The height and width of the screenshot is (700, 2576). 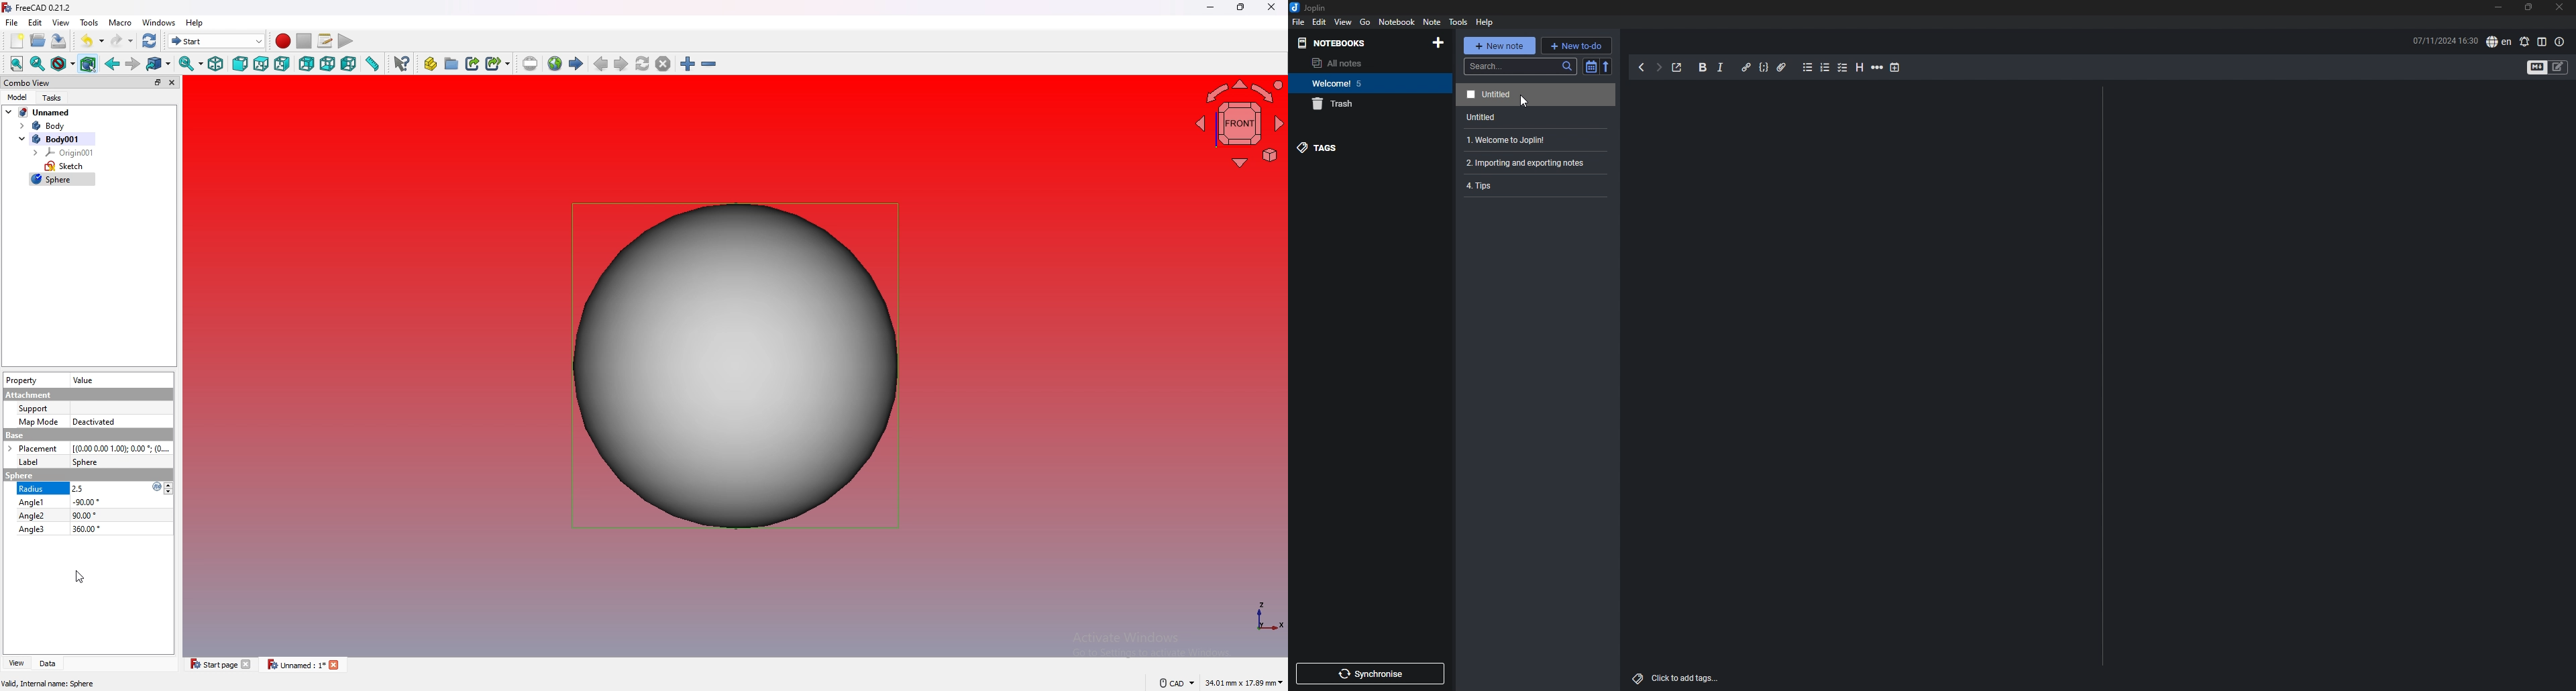 What do you see at coordinates (1677, 68) in the screenshot?
I see `toggle external editing` at bounding box center [1677, 68].